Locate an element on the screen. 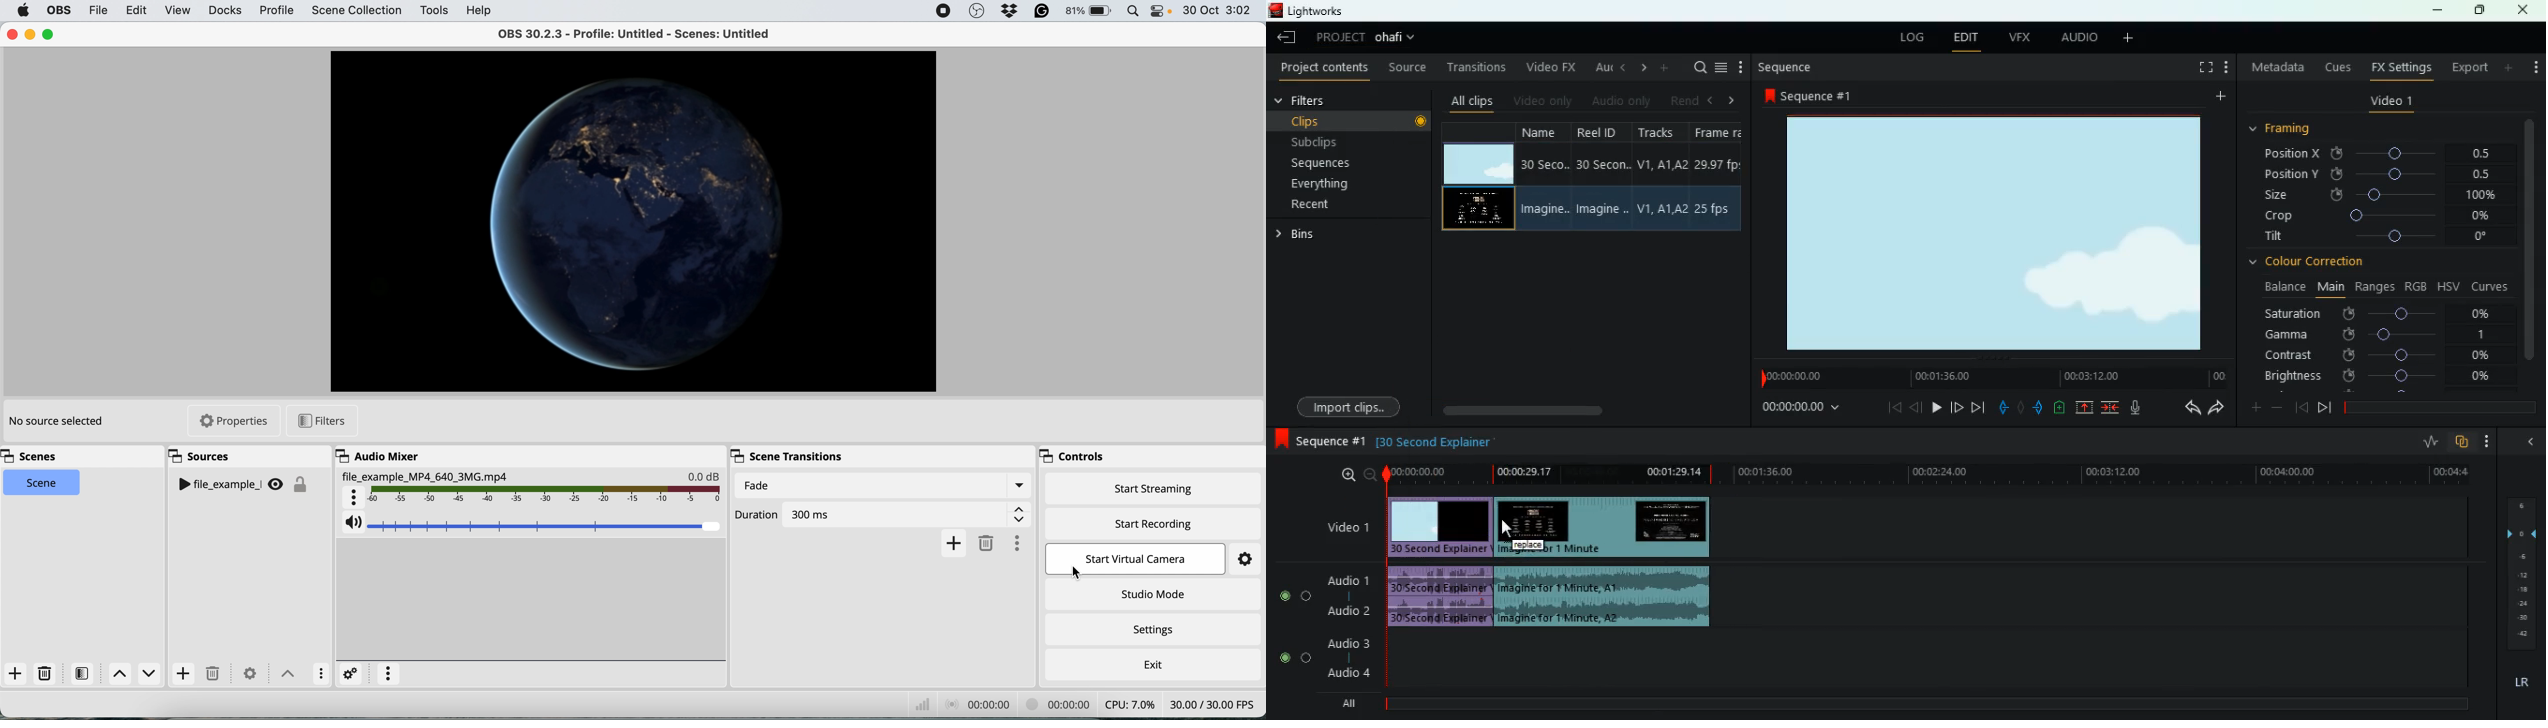 Image resolution: width=2548 pixels, height=728 pixels. cursor is located at coordinates (1075, 573).